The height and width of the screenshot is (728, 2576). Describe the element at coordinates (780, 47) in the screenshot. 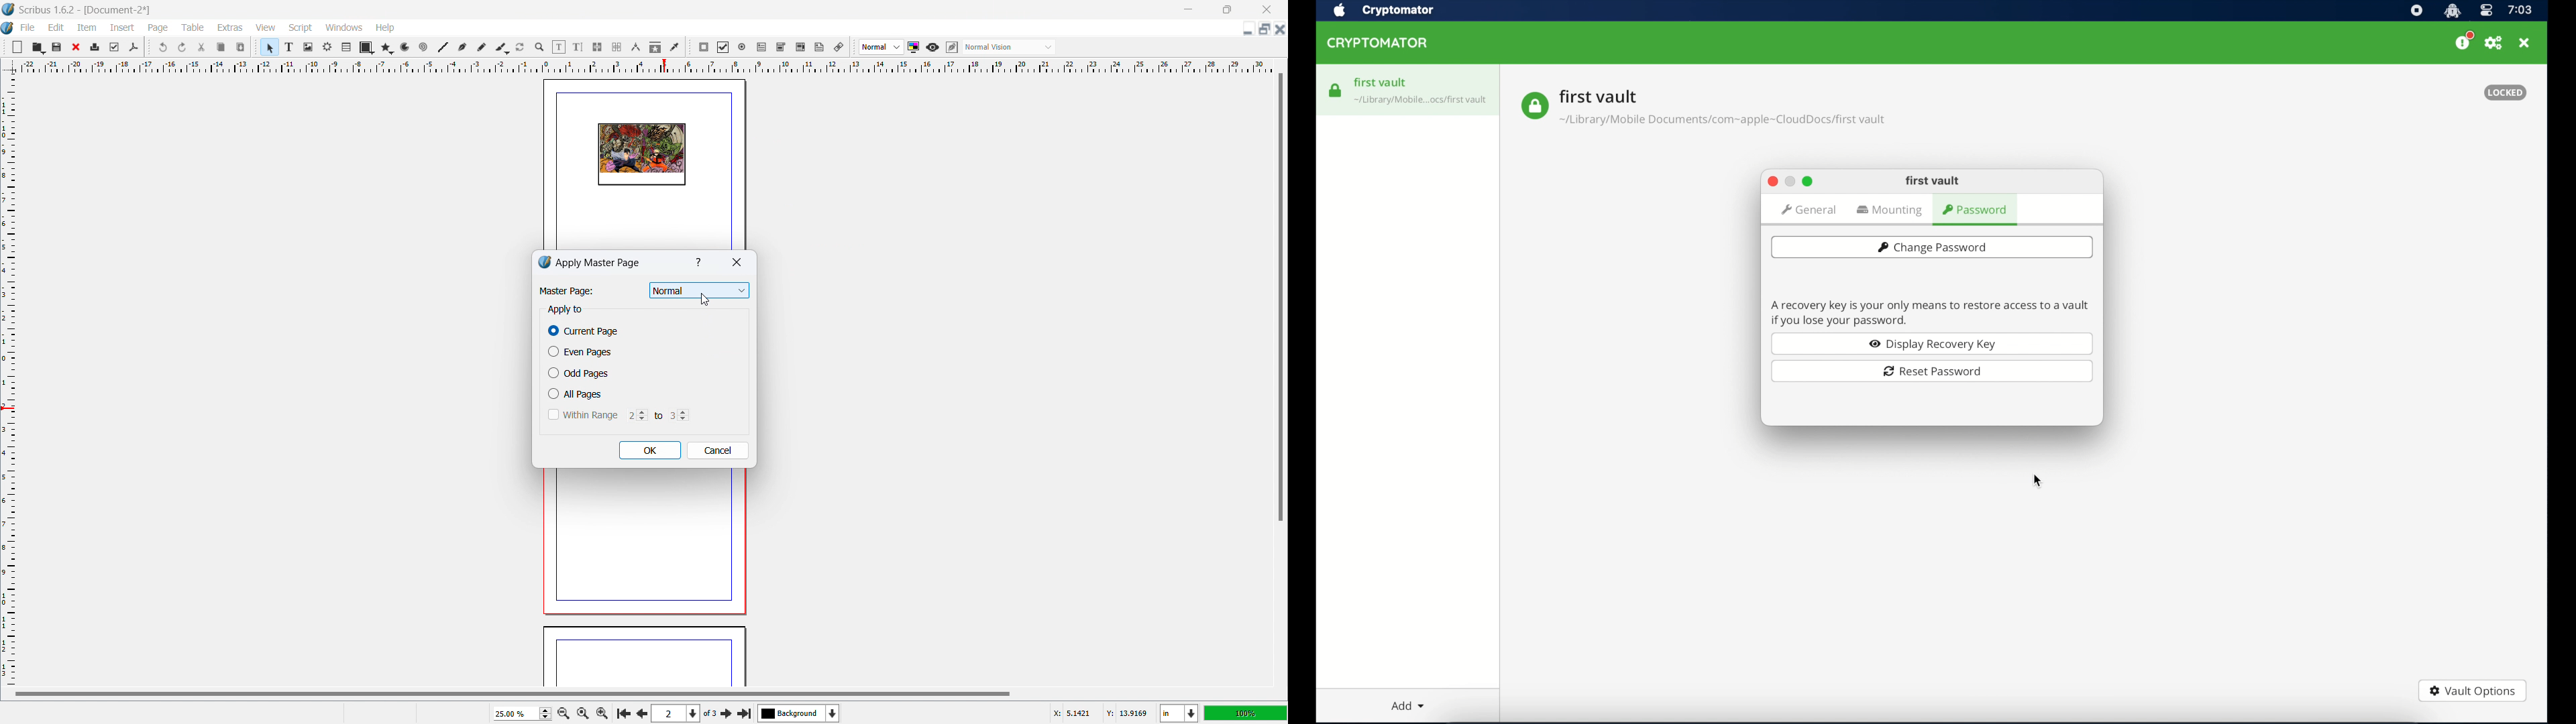

I see `pdf combo box` at that location.